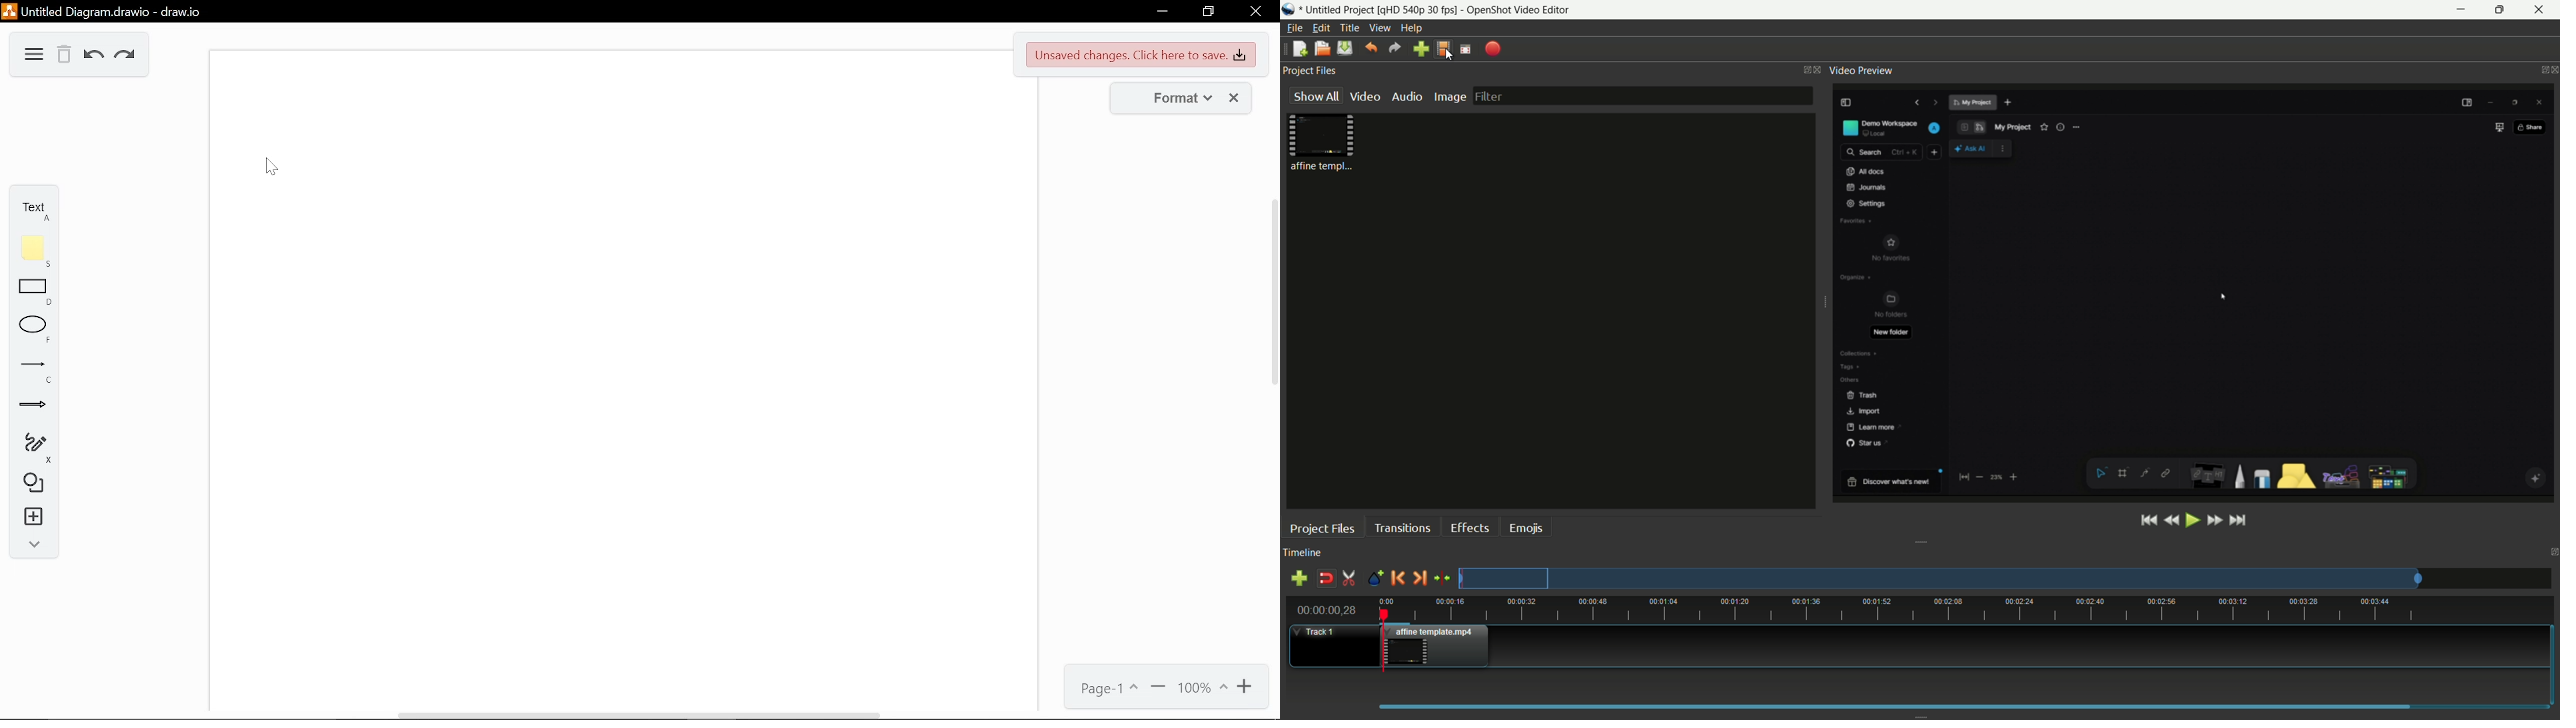 This screenshot has width=2576, height=728. I want to click on title menu, so click(1351, 28).